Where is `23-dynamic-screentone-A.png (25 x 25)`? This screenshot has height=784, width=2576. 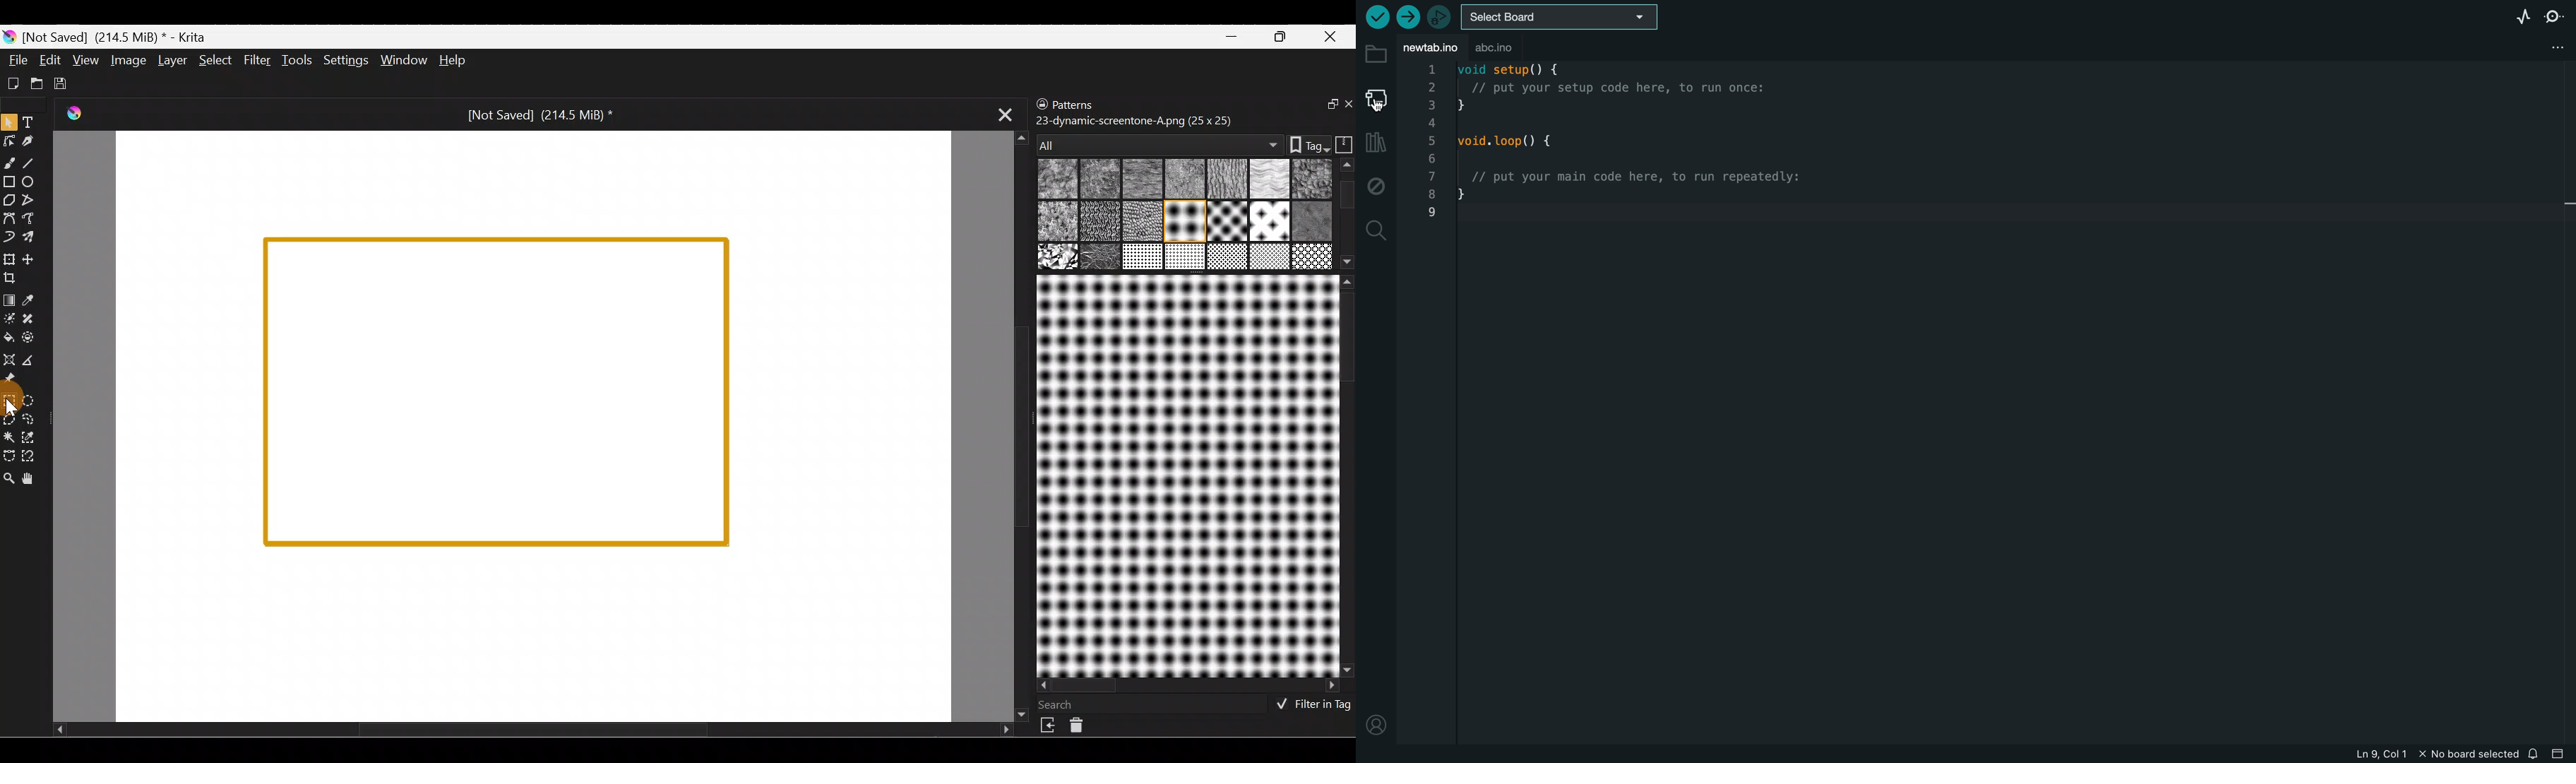
23-dynamic-screentone-A.png (25 x 25) is located at coordinates (1135, 119).